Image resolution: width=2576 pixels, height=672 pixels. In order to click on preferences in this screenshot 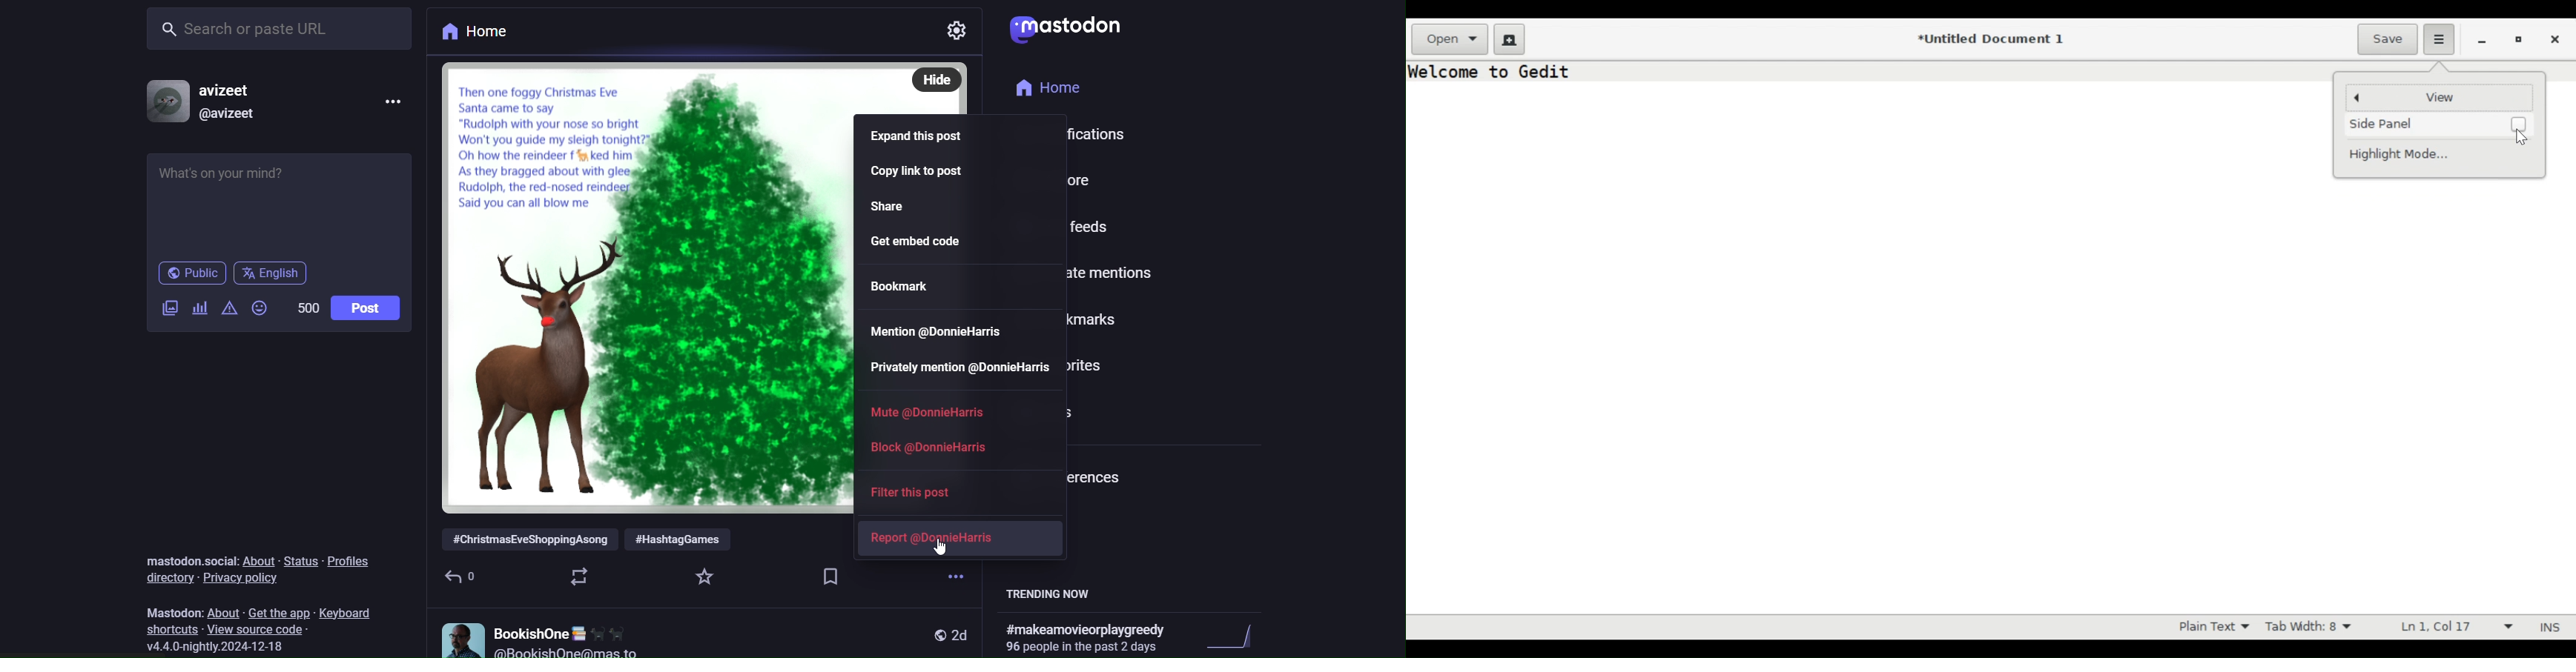, I will do `click(1069, 475)`.